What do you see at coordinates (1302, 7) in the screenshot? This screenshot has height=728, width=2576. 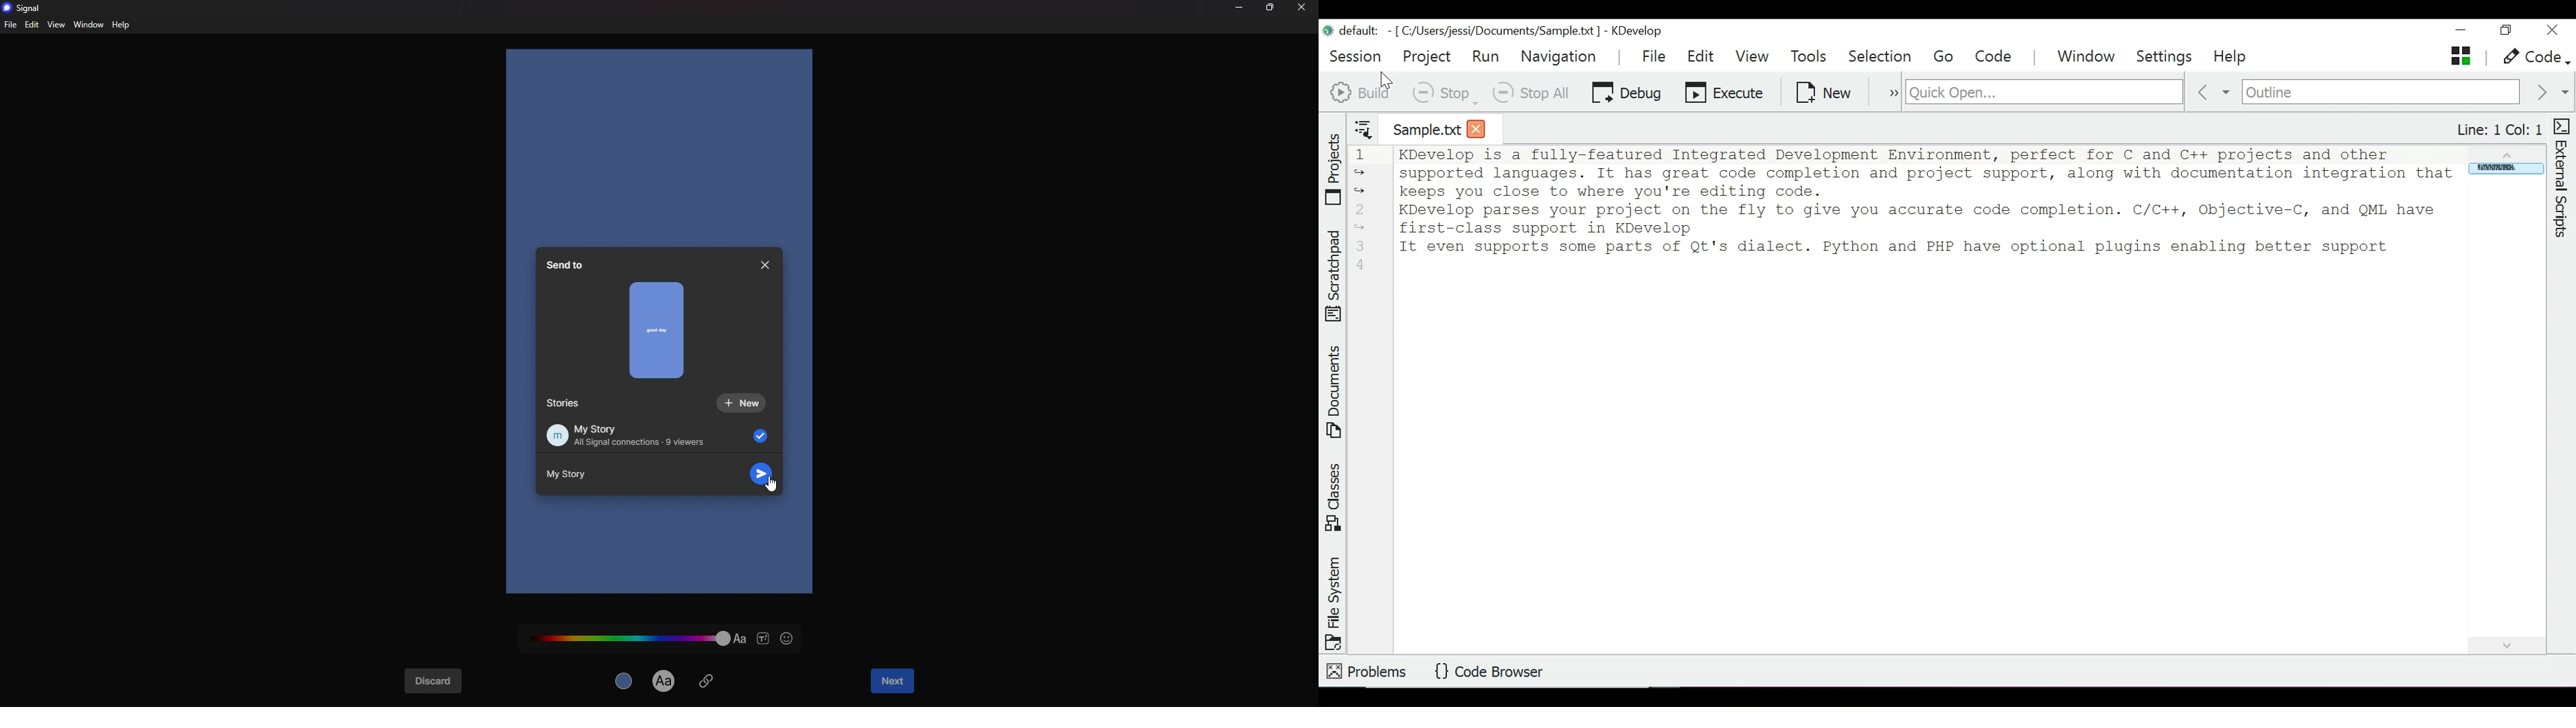 I see `close` at bounding box center [1302, 7].